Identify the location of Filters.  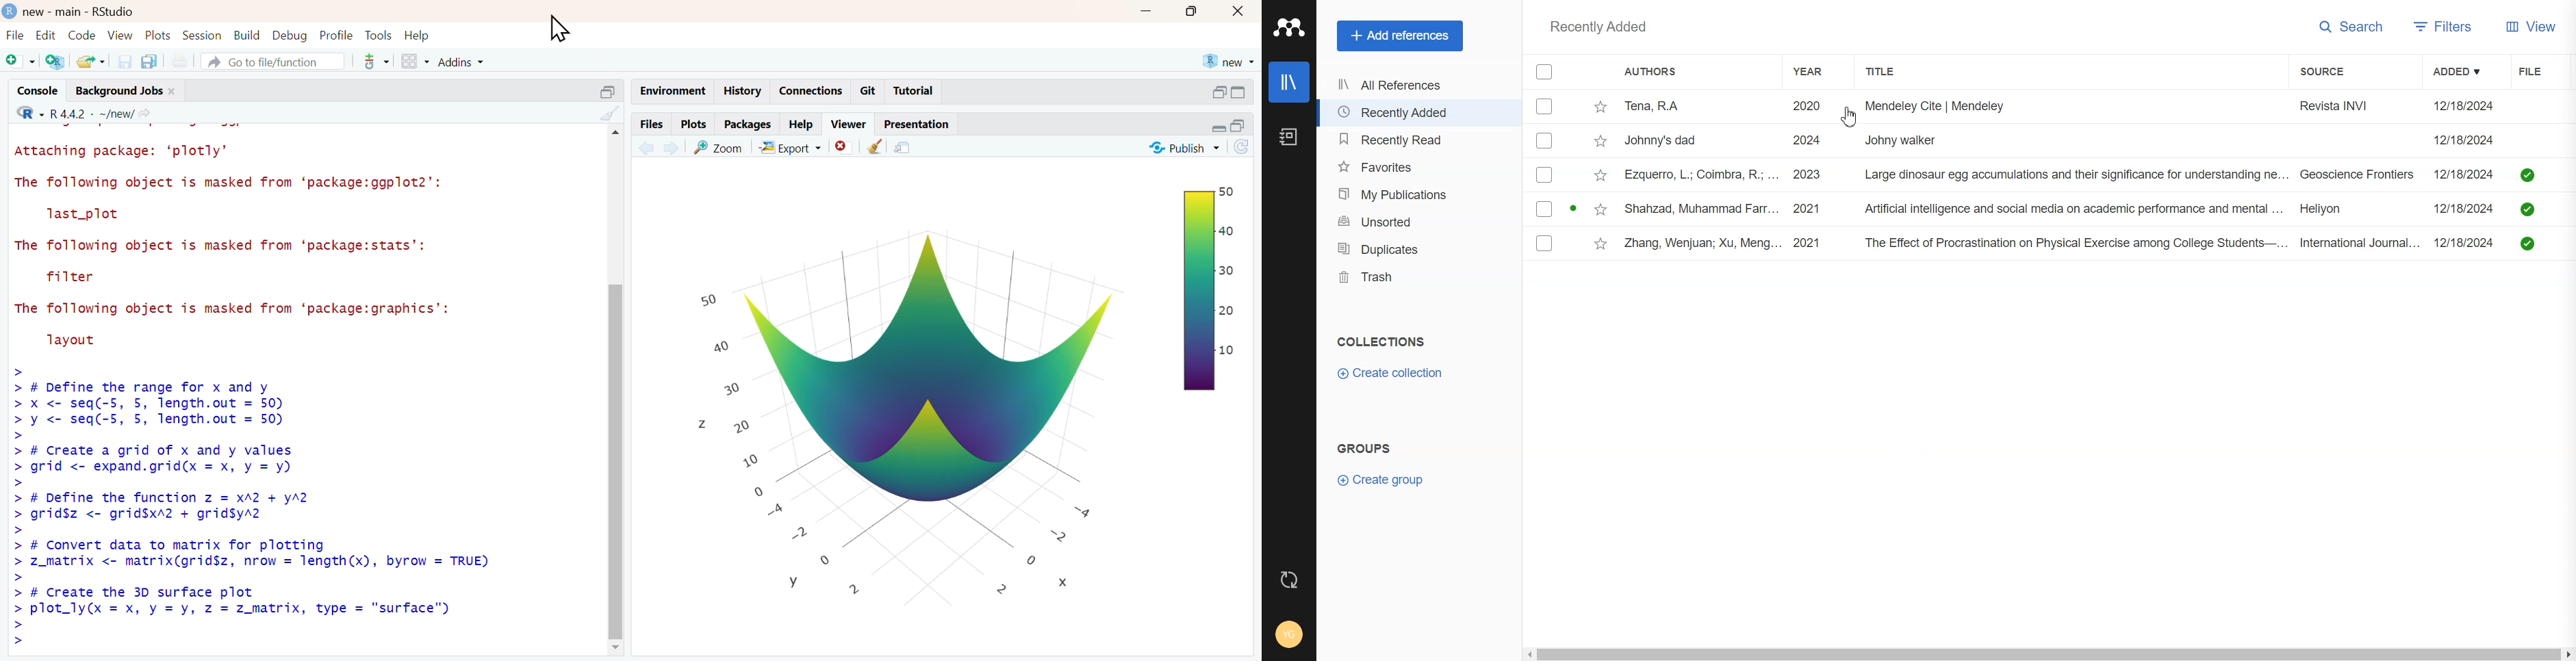
(2447, 29).